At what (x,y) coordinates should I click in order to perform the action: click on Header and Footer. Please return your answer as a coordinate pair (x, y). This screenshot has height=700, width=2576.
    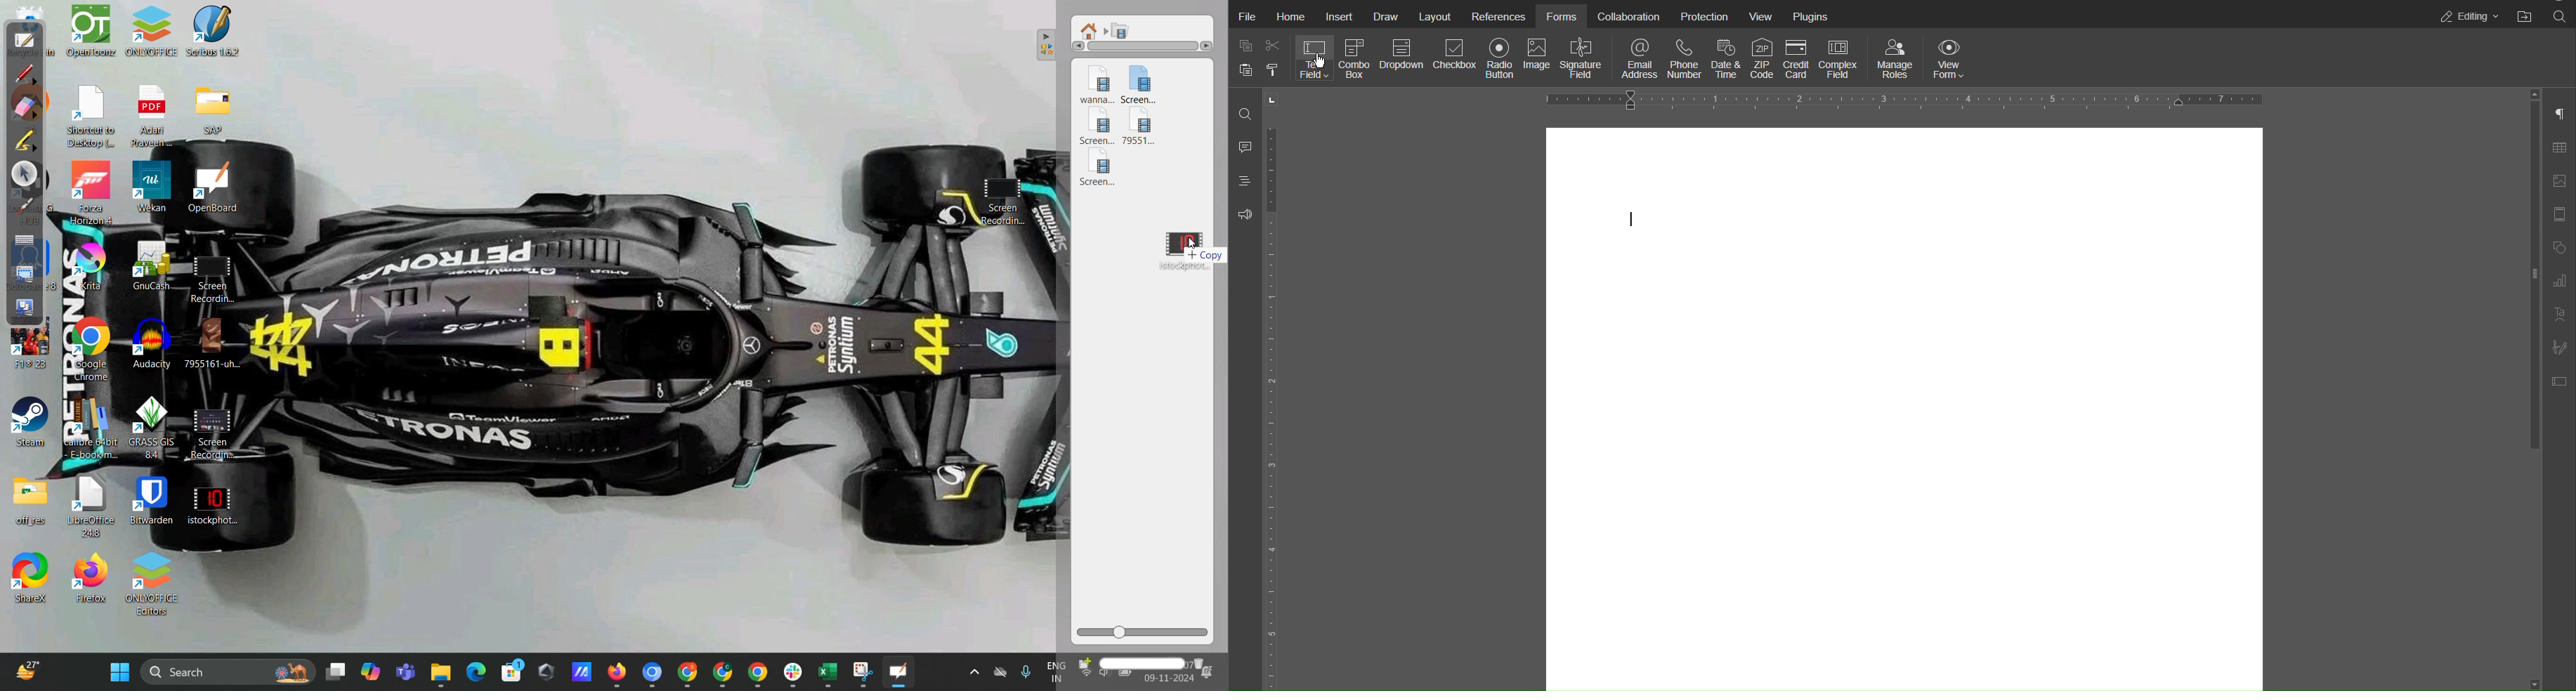
    Looking at the image, I should click on (2558, 214).